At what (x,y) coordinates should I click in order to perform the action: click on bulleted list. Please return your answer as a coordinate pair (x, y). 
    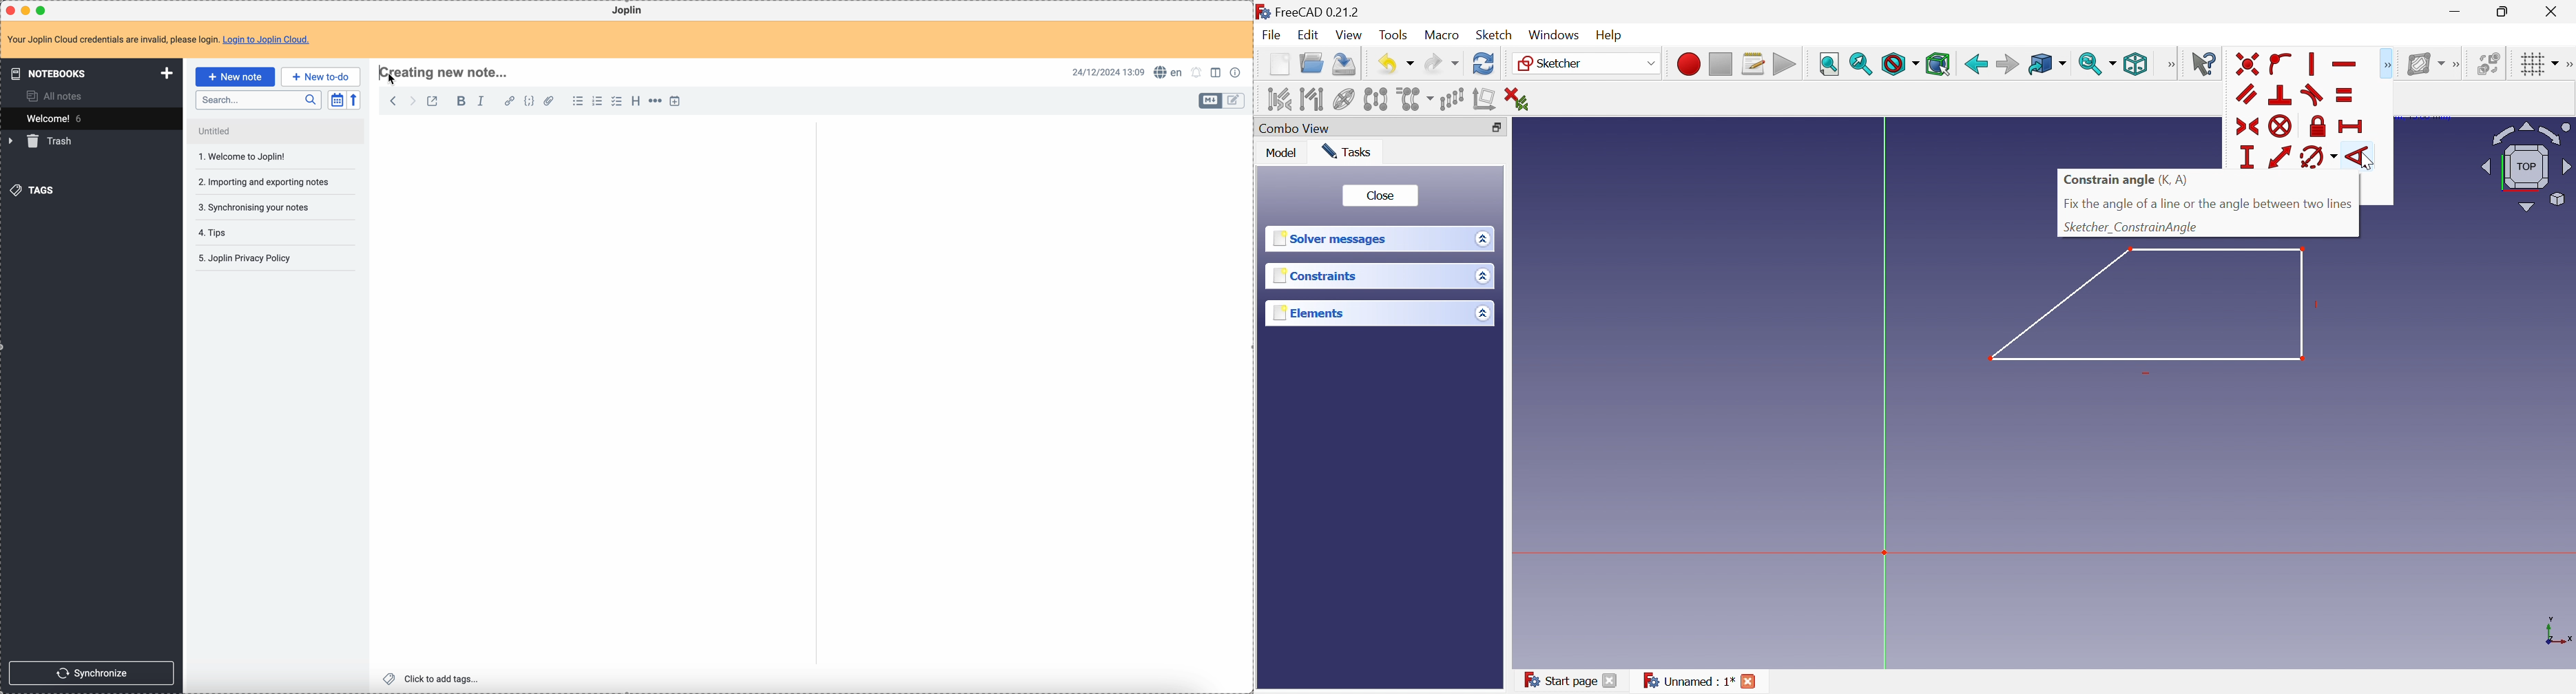
    Looking at the image, I should click on (576, 101).